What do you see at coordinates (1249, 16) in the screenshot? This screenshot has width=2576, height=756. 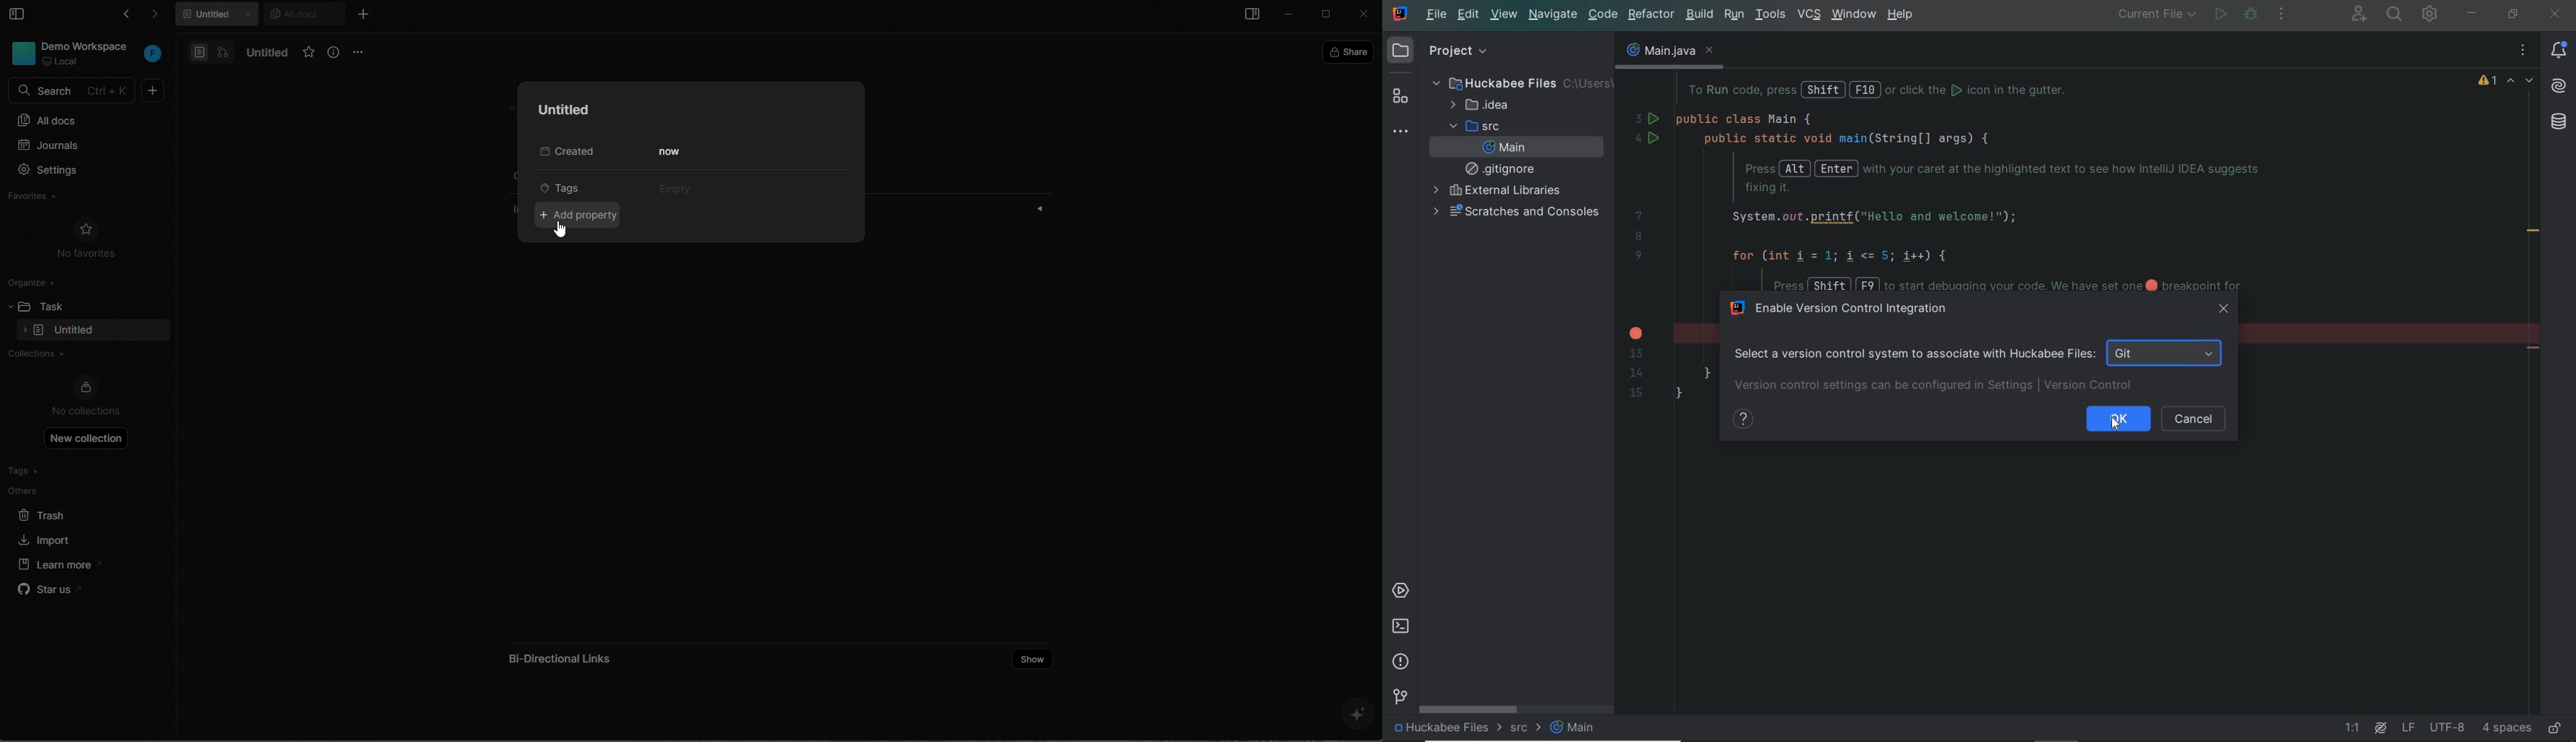 I see `open sidebar` at bounding box center [1249, 16].